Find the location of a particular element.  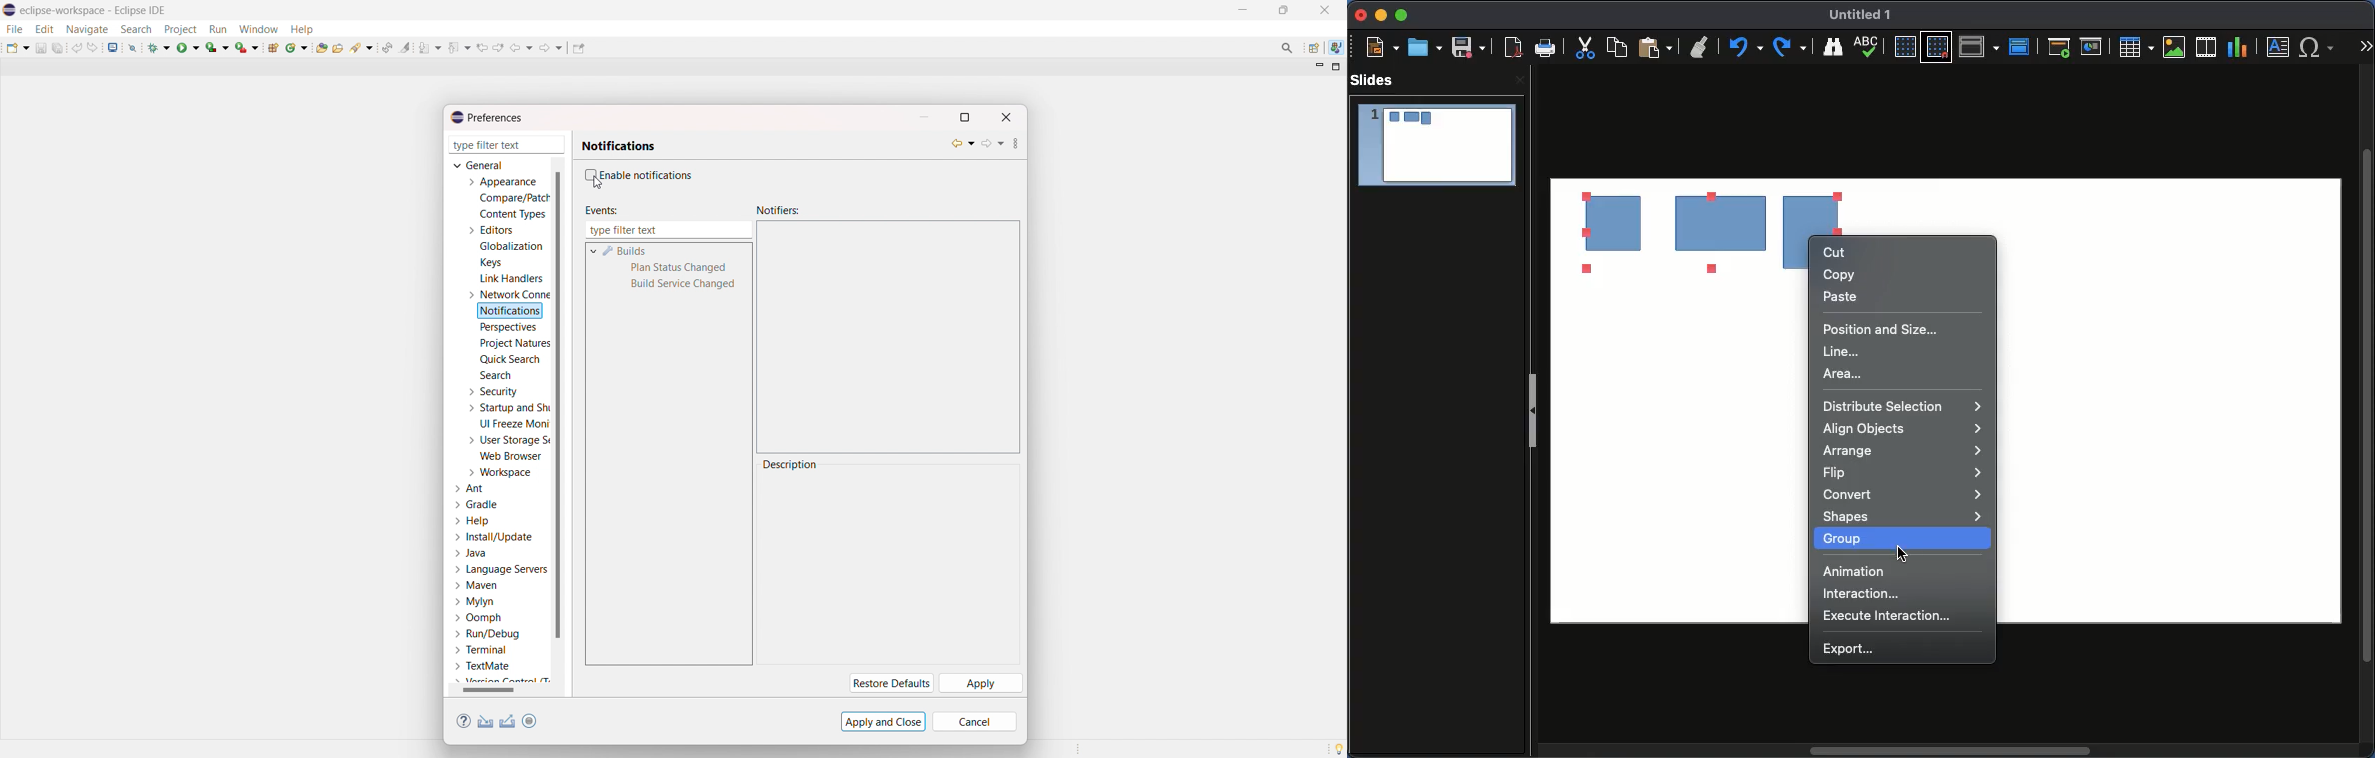

Items selected is located at coordinates (1650, 233).